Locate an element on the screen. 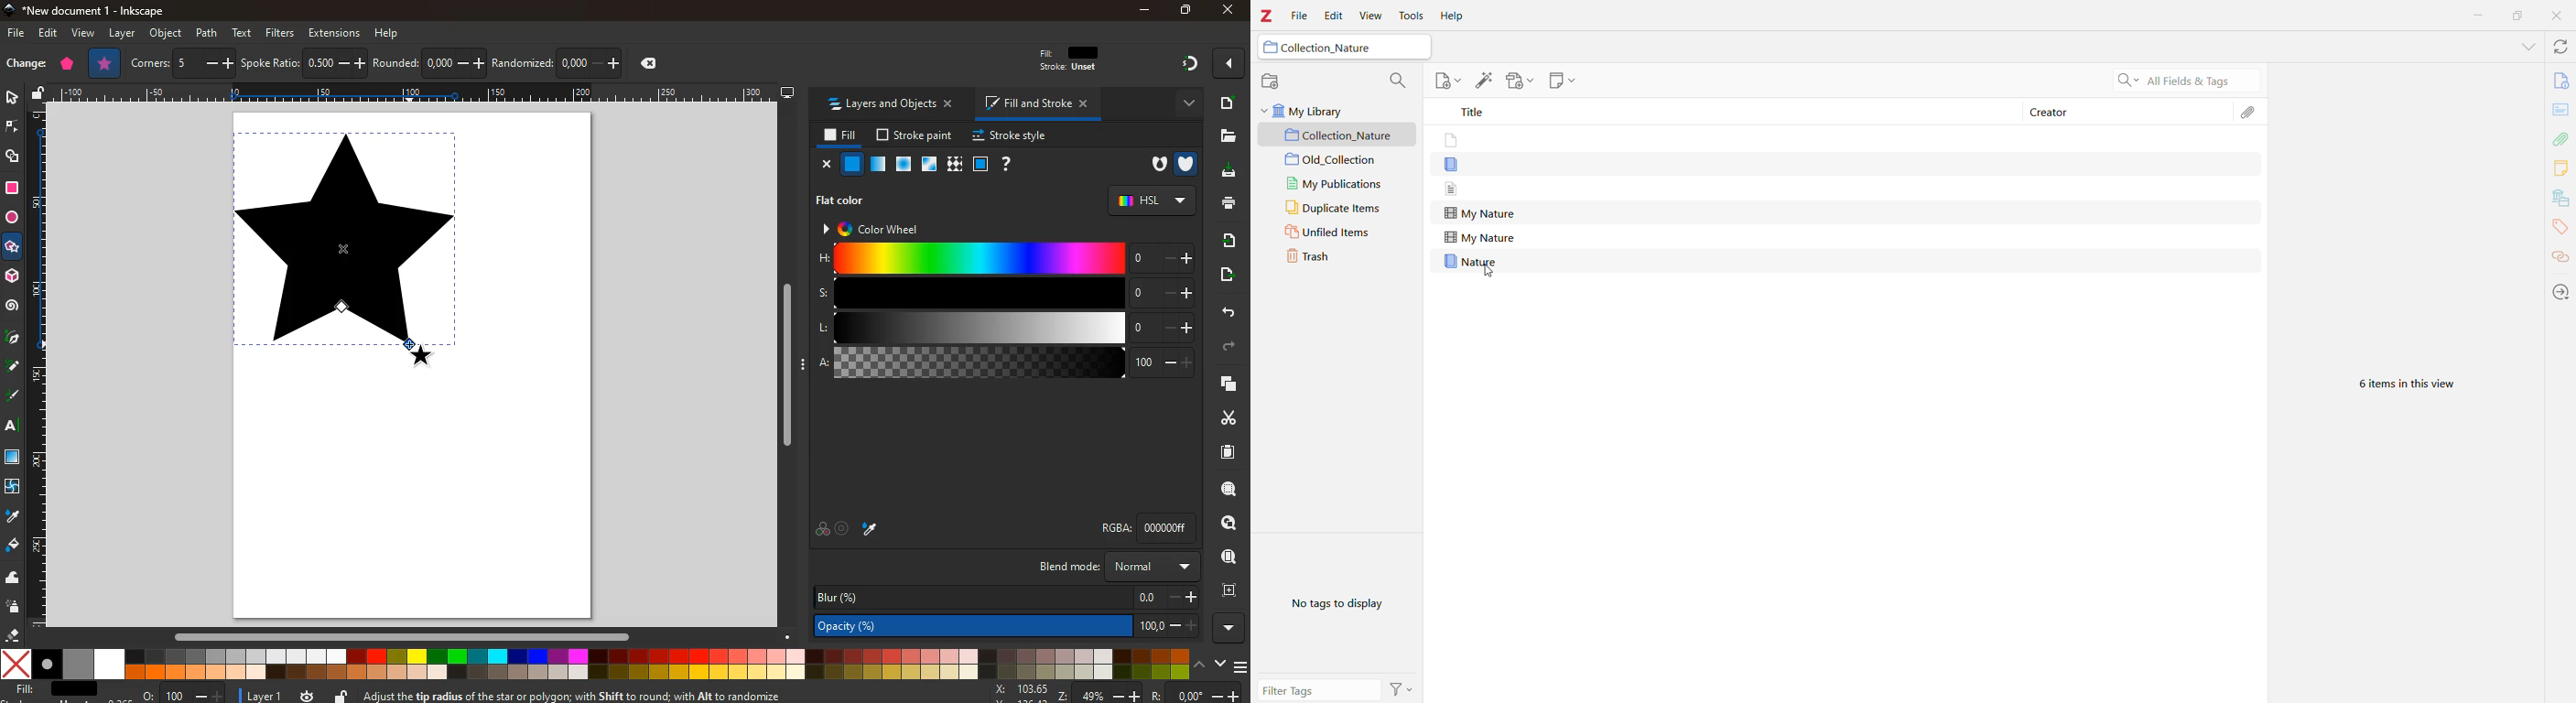  shapes is located at coordinates (13, 158).